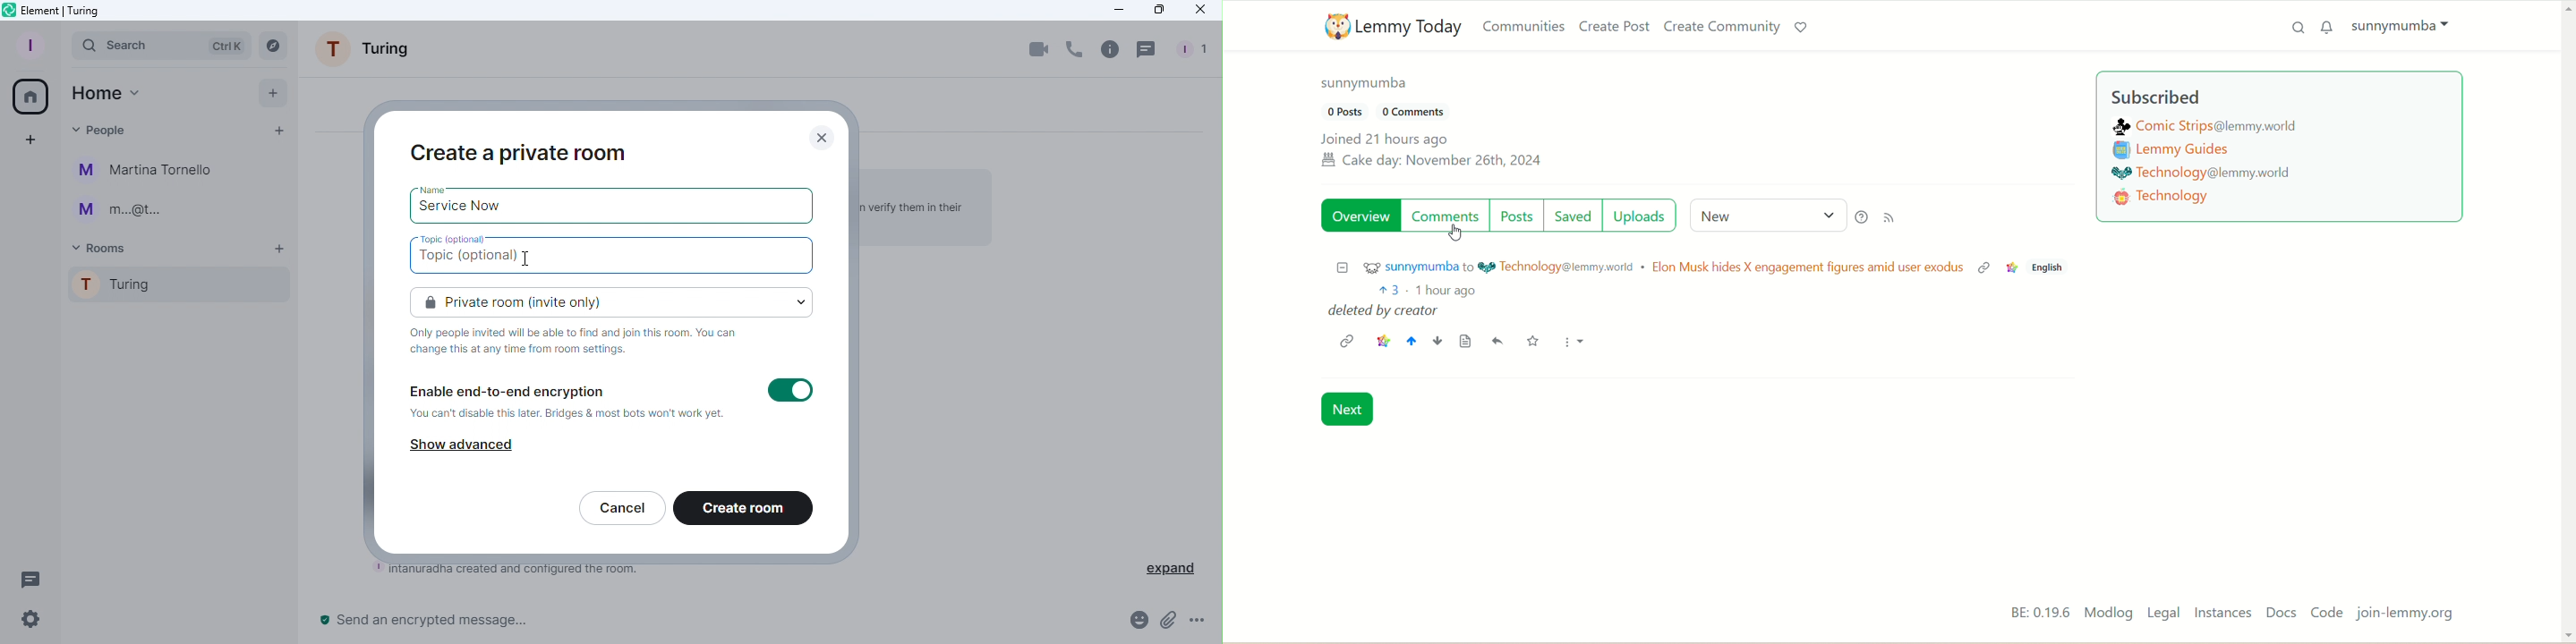 This screenshot has height=644, width=2576. Describe the element at coordinates (1644, 216) in the screenshot. I see `uploads` at that location.